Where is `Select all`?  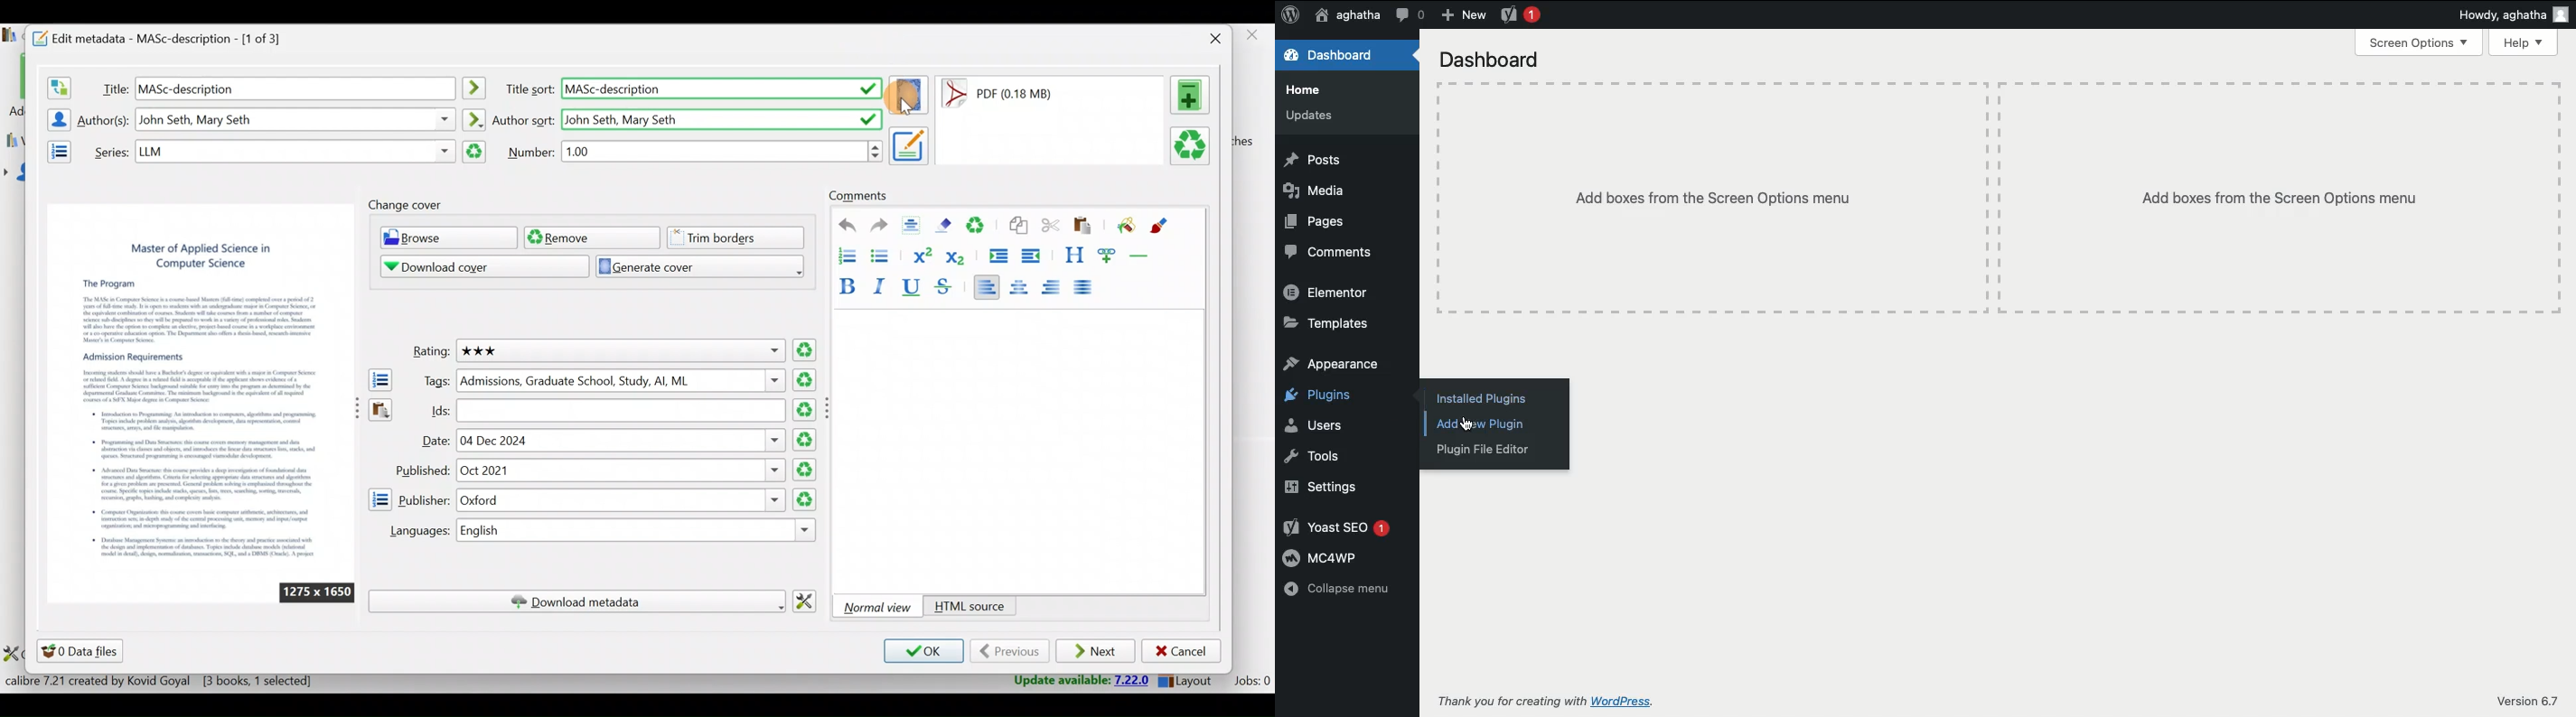 Select all is located at coordinates (915, 226).